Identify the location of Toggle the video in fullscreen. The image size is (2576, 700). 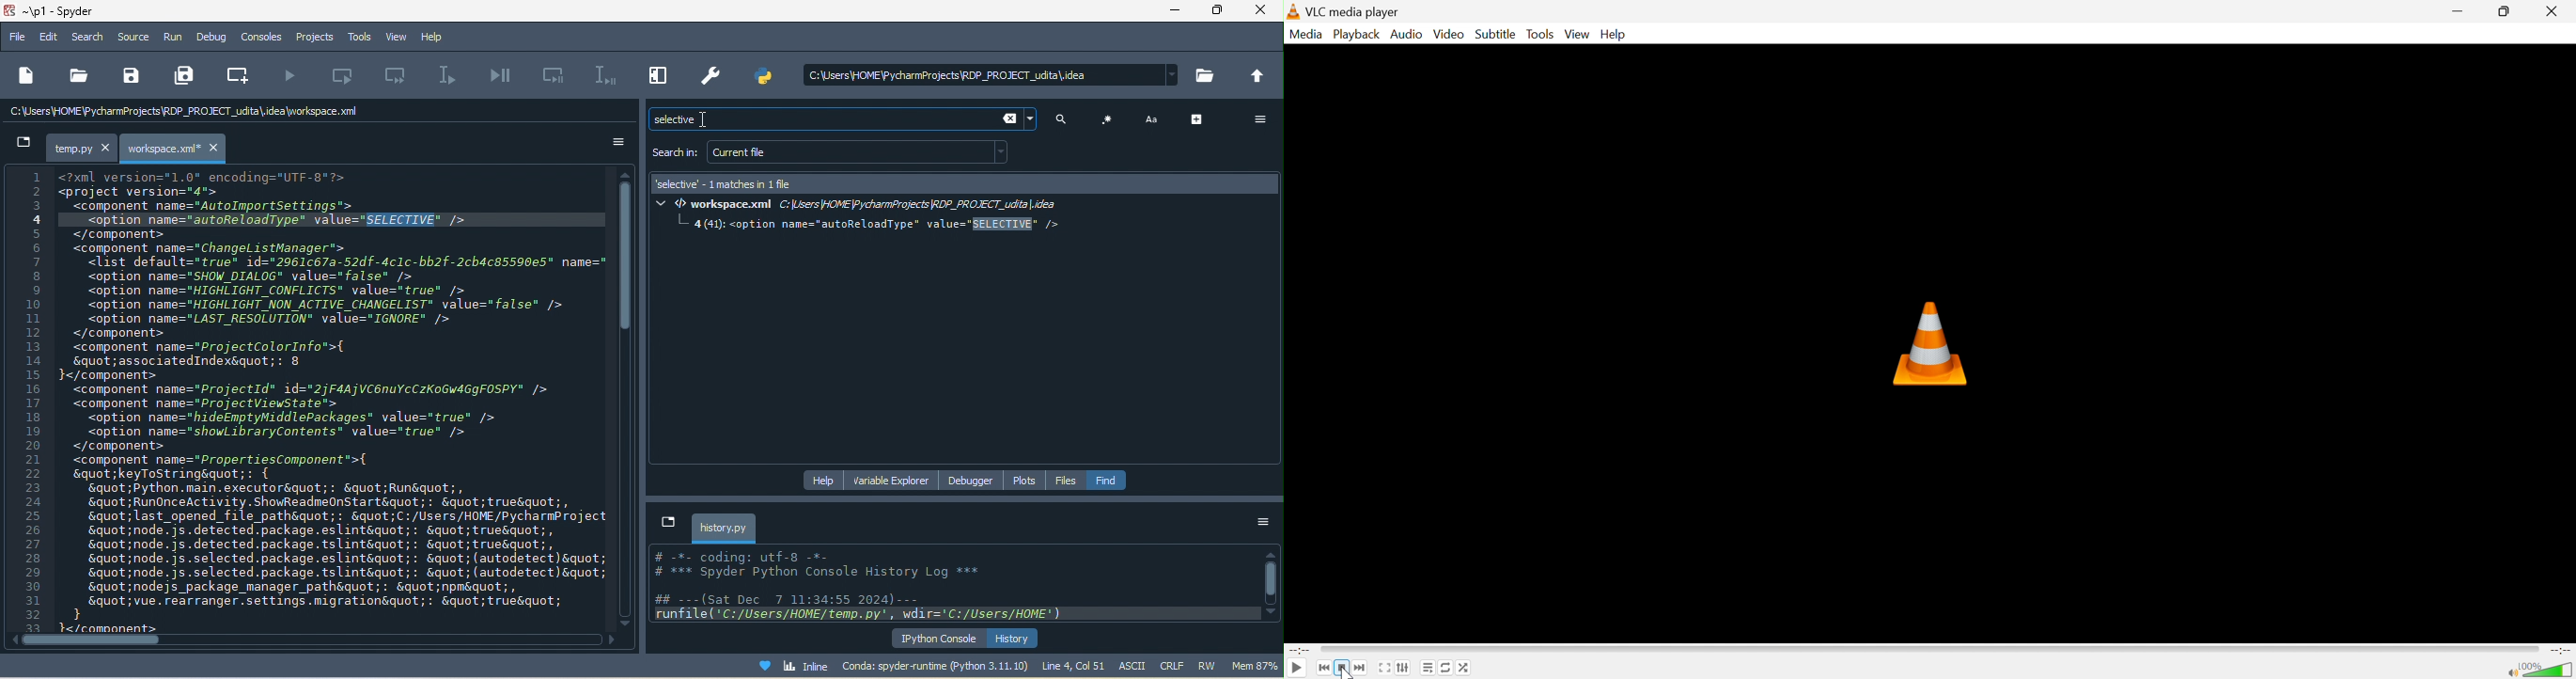
(1385, 667).